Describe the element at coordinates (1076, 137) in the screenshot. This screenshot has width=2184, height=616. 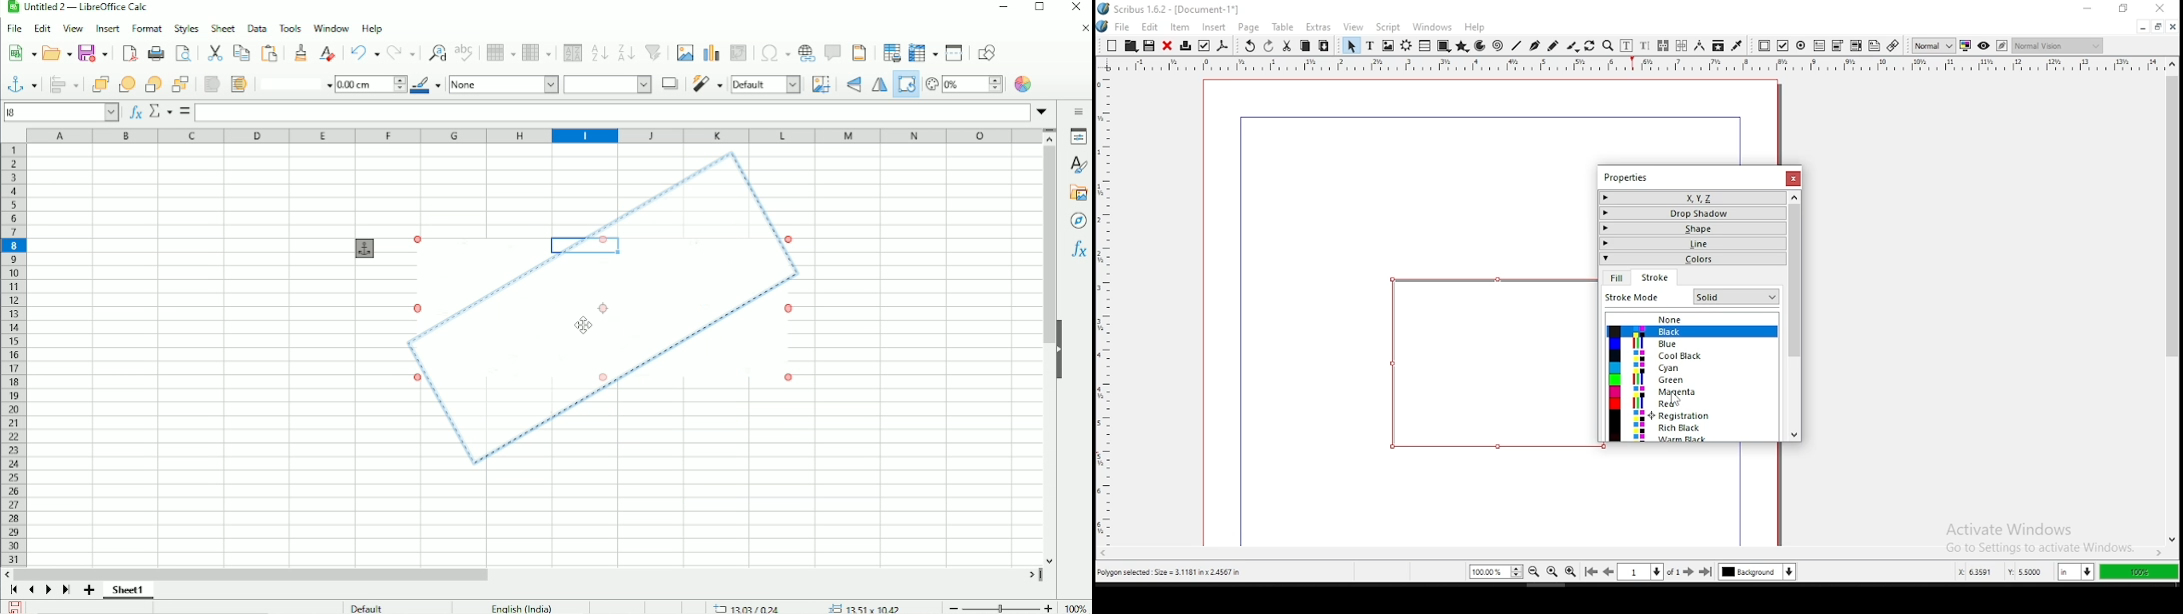
I see `Properties` at that location.